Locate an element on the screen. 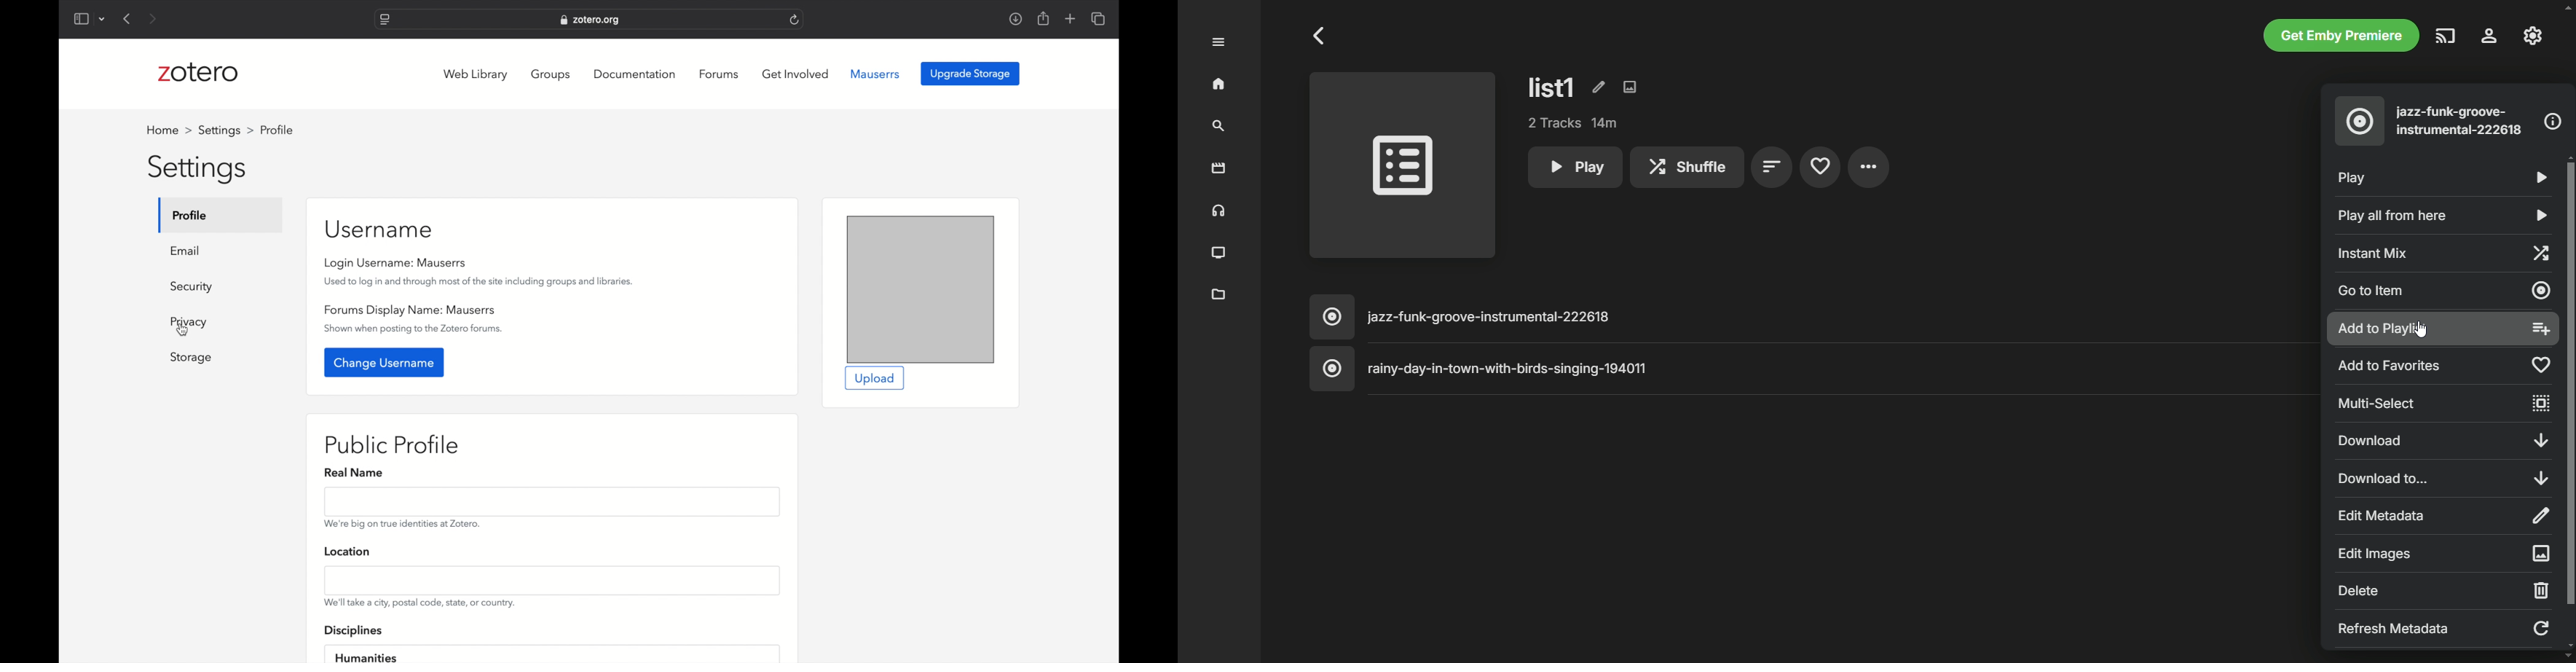  Go to previous page is located at coordinates (1320, 36).